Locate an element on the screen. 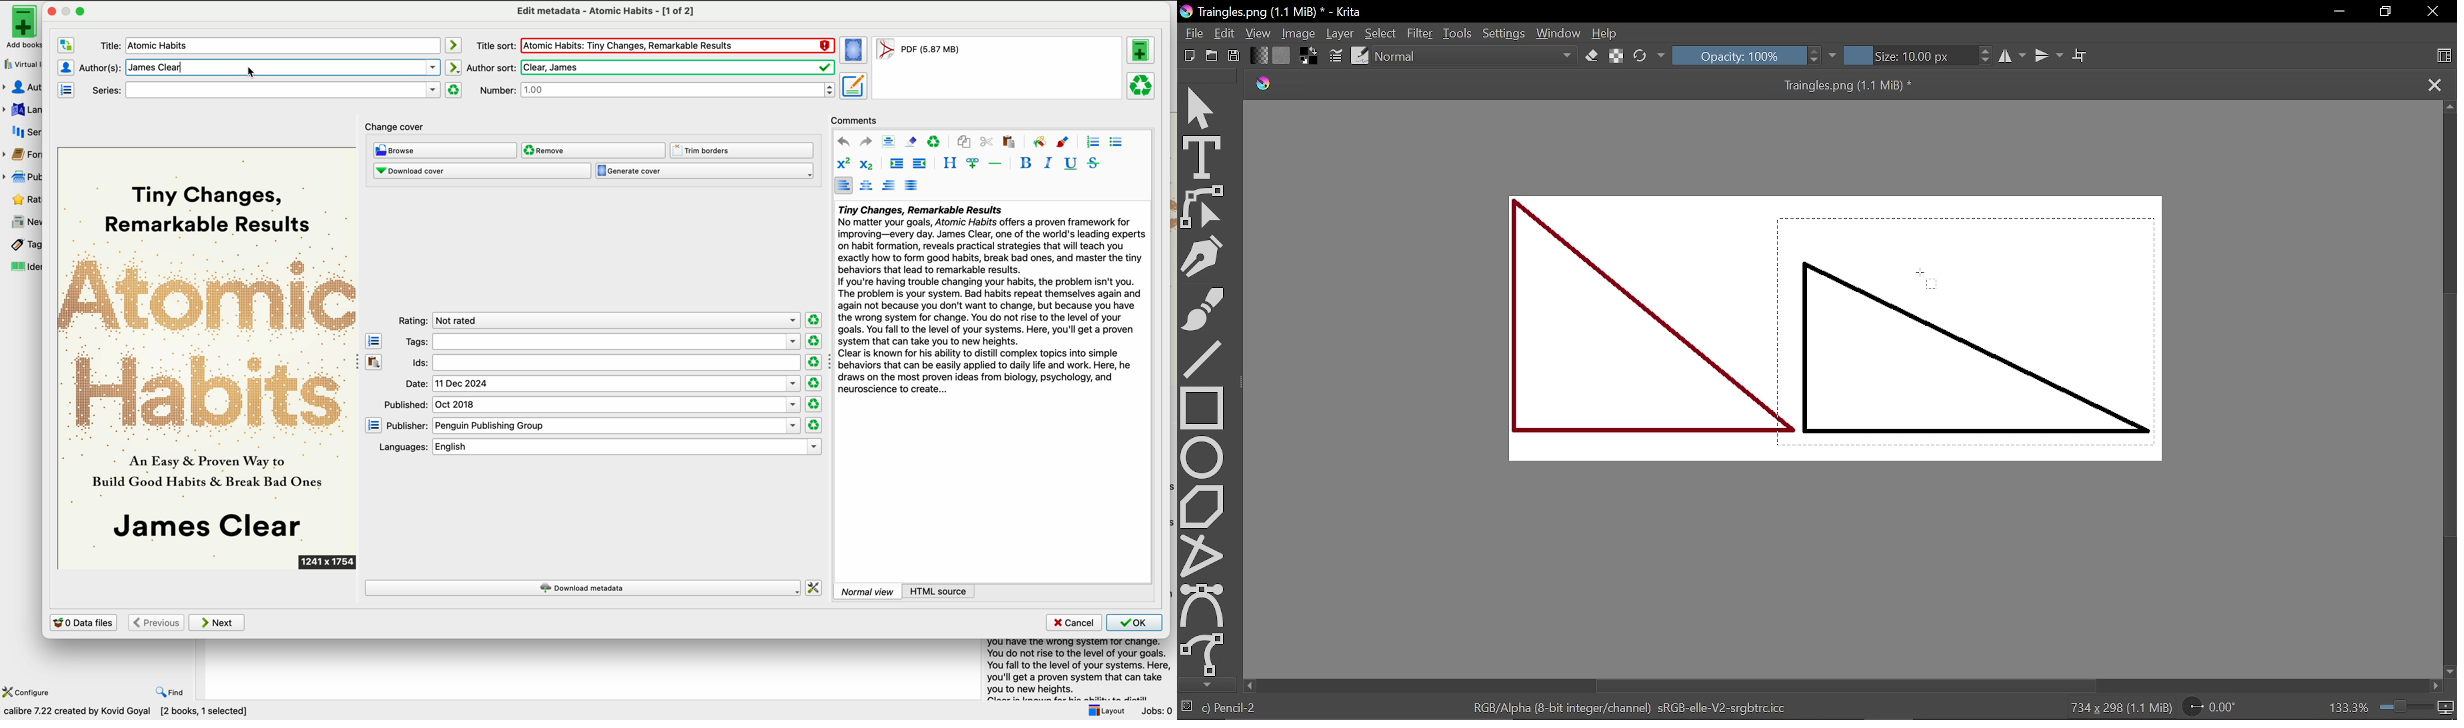 Image resolution: width=2464 pixels, height=728 pixels. cursor is located at coordinates (252, 70).